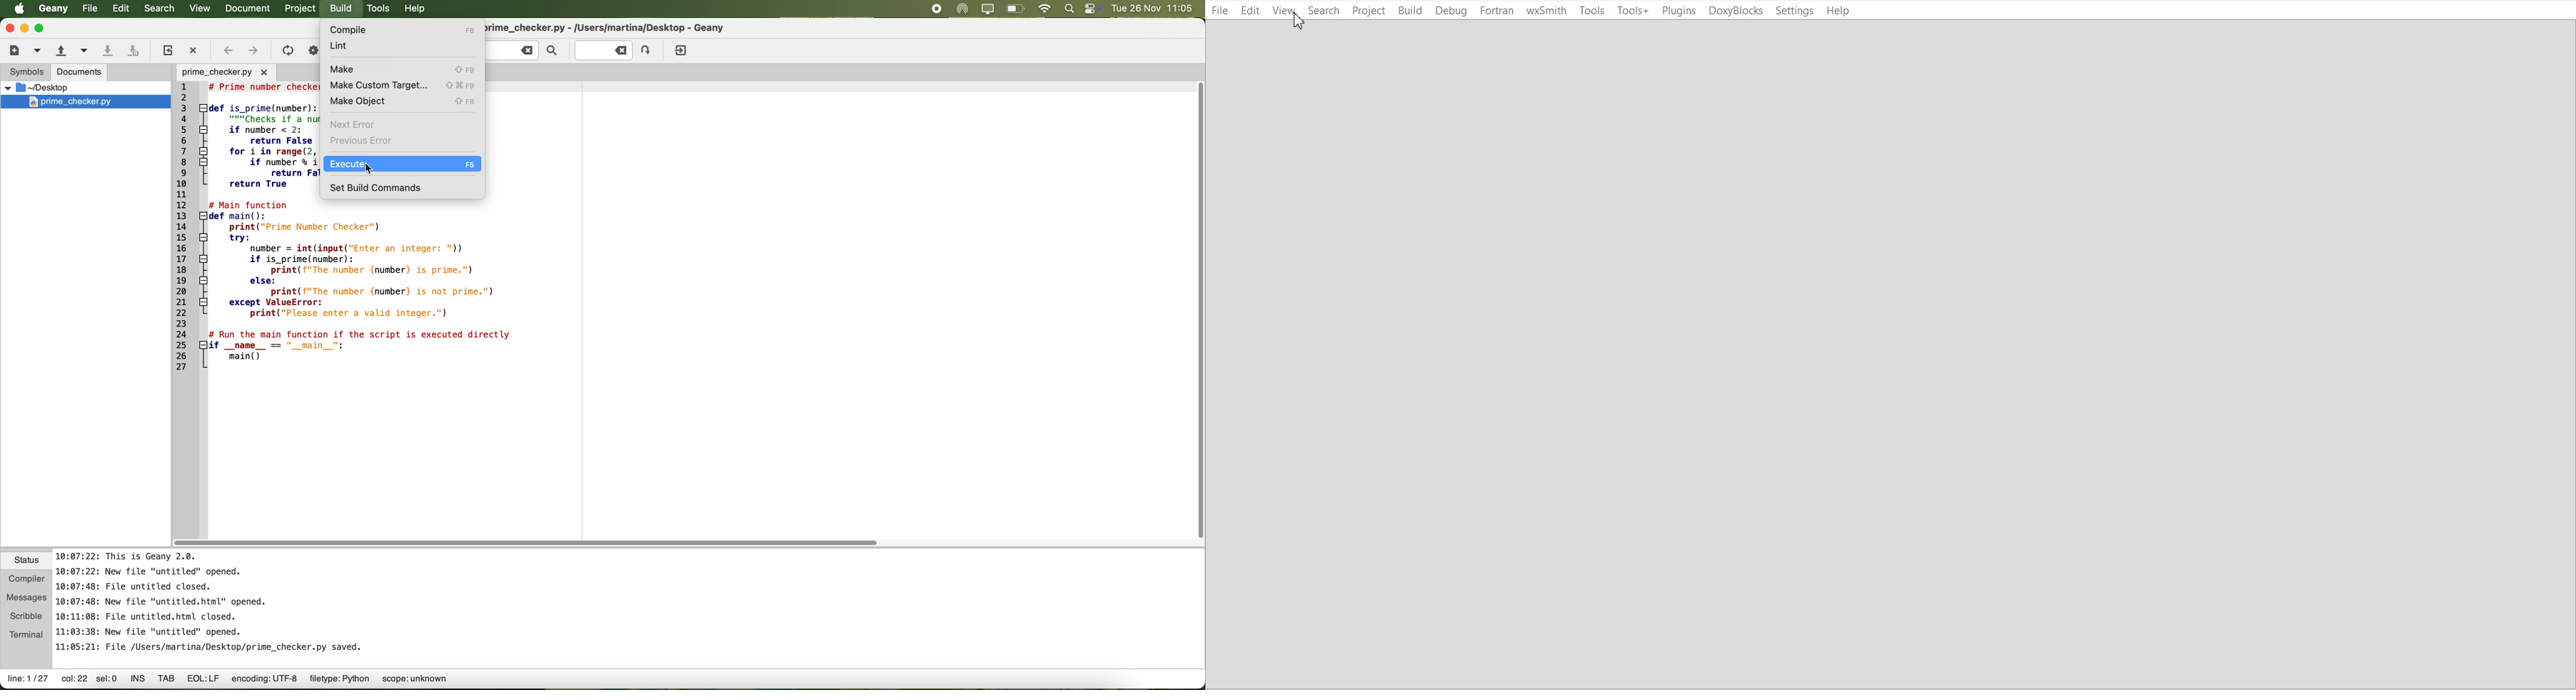  I want to click on project, so click(302, 9).